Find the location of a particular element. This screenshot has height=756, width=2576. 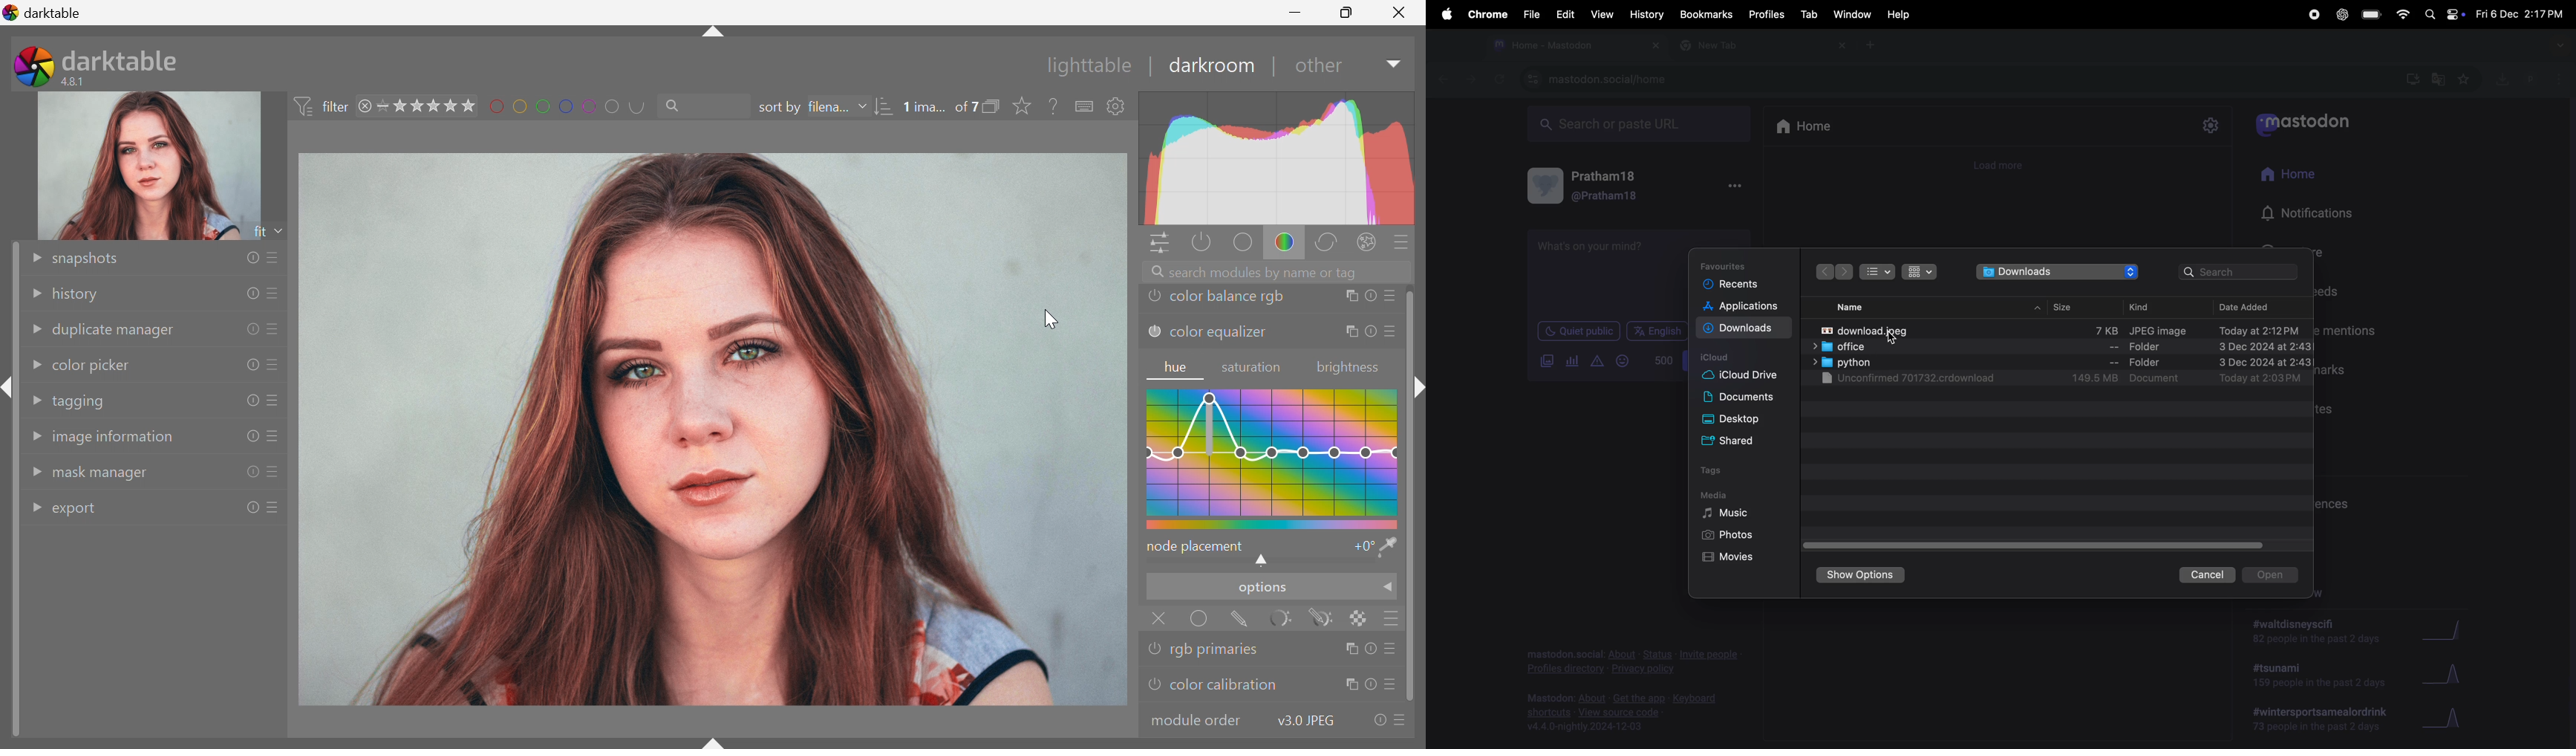

'color calibration' is switched off is located at coordinates (1152, 687).